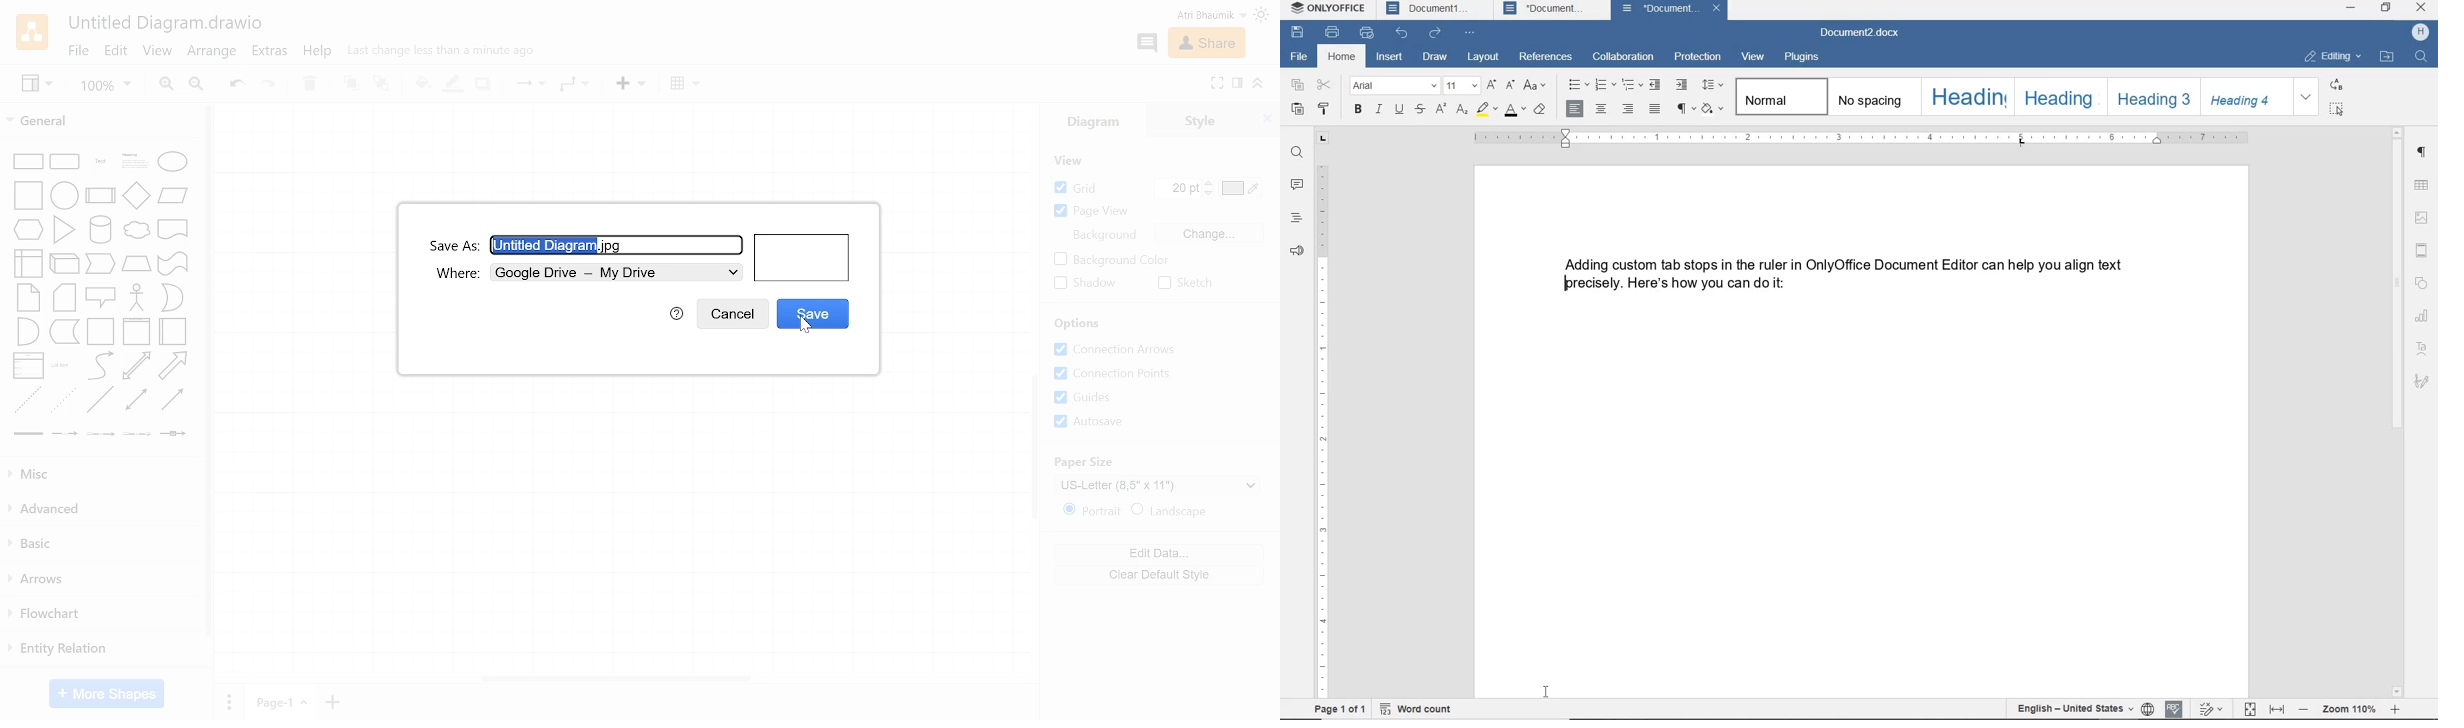 The height and width of the screenshot is (728, 2464). I want to click on headings, so click(1294, 219).